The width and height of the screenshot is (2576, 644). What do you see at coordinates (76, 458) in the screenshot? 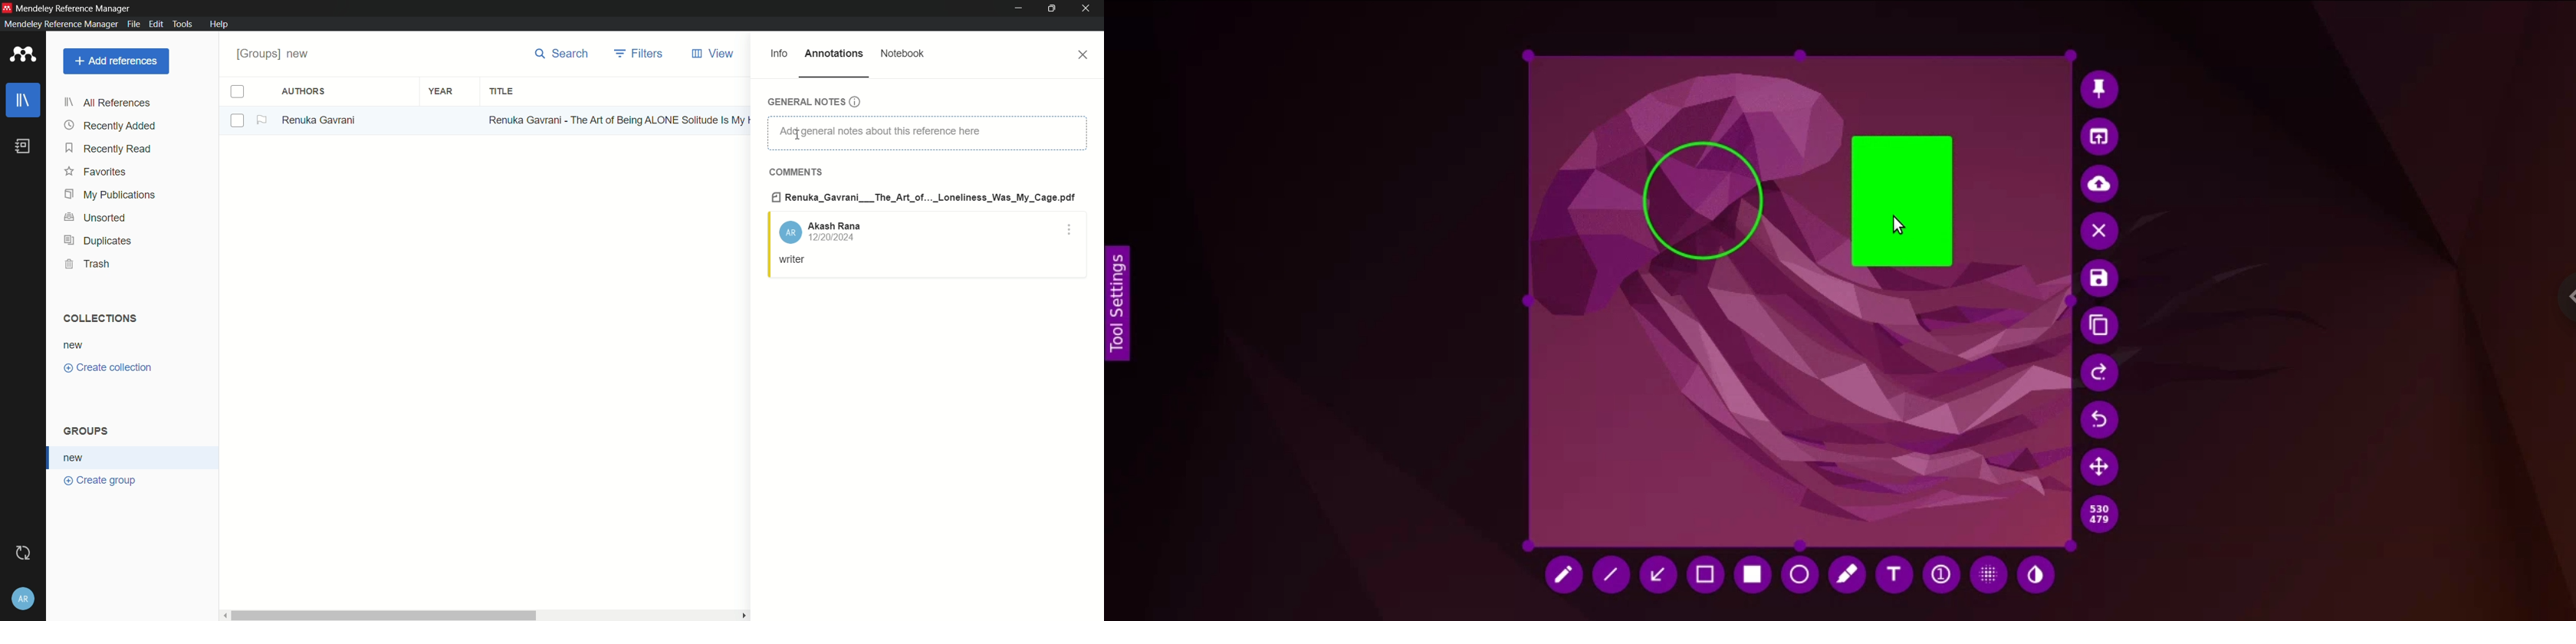
I see `new` at bounding box center [76, 458].